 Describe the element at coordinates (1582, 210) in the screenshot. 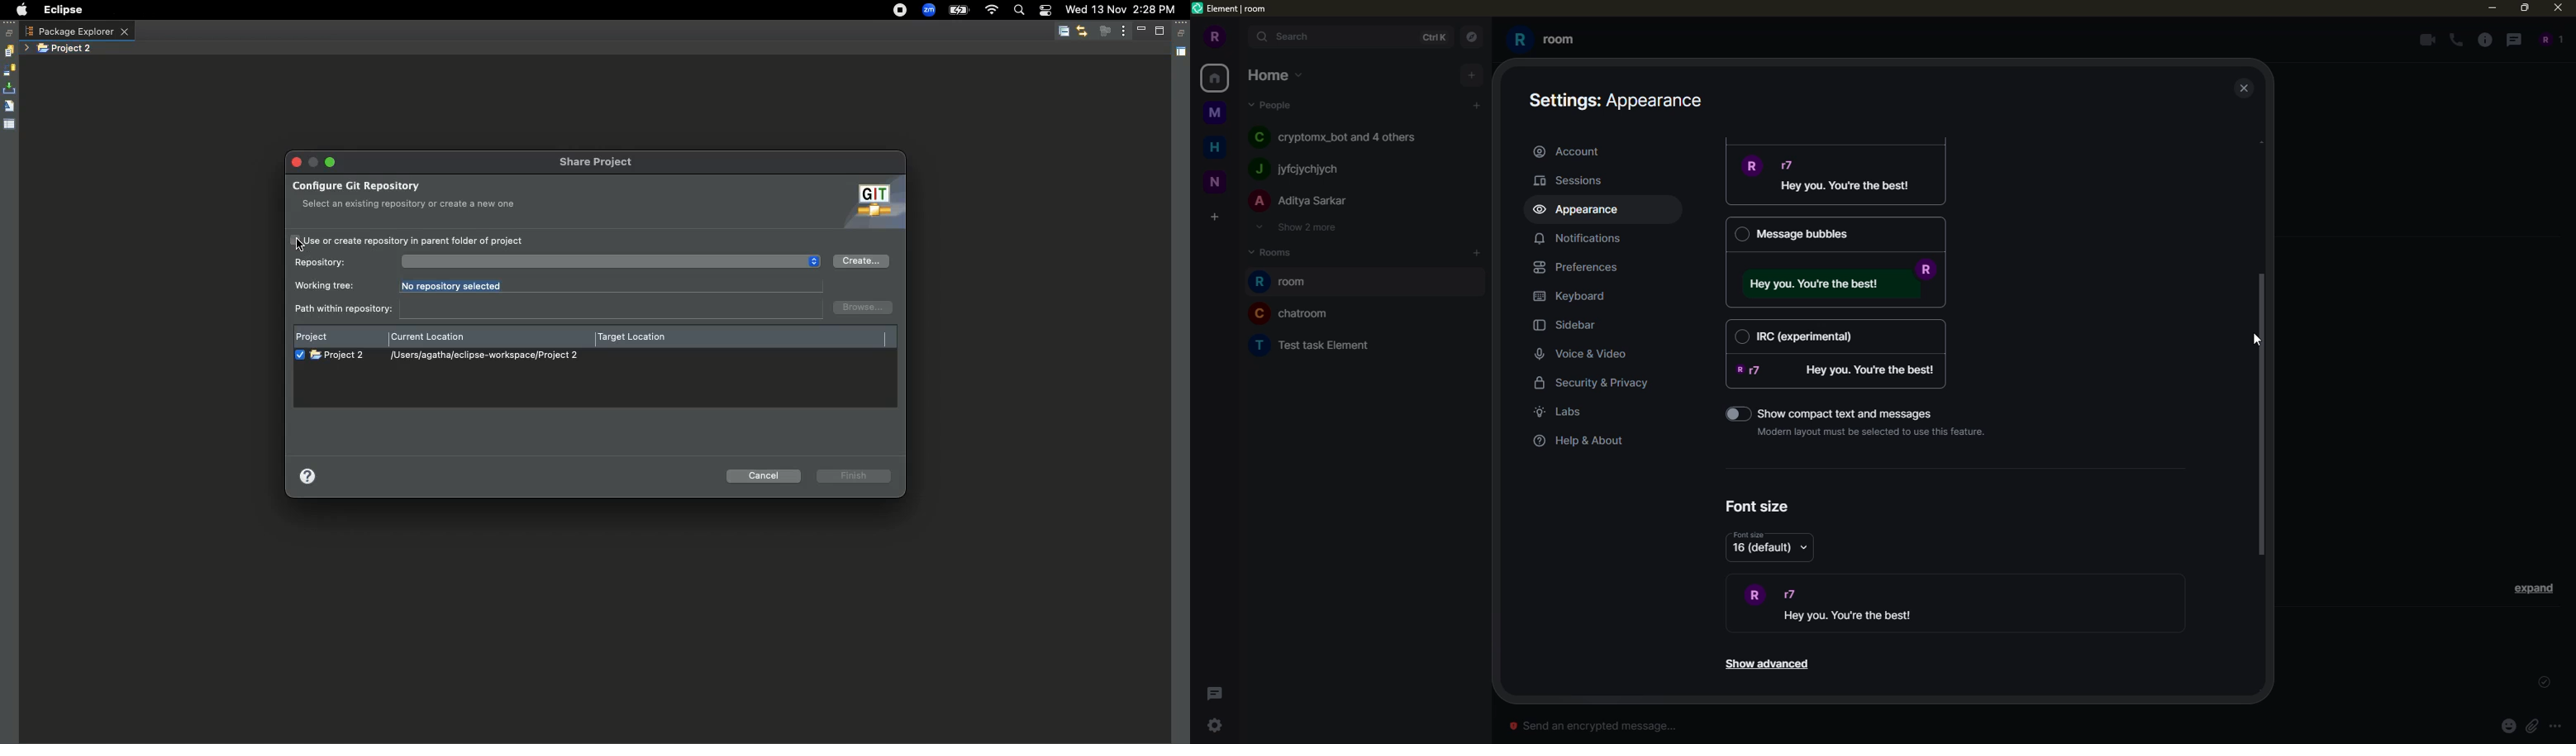

I see `appearance` at that location.